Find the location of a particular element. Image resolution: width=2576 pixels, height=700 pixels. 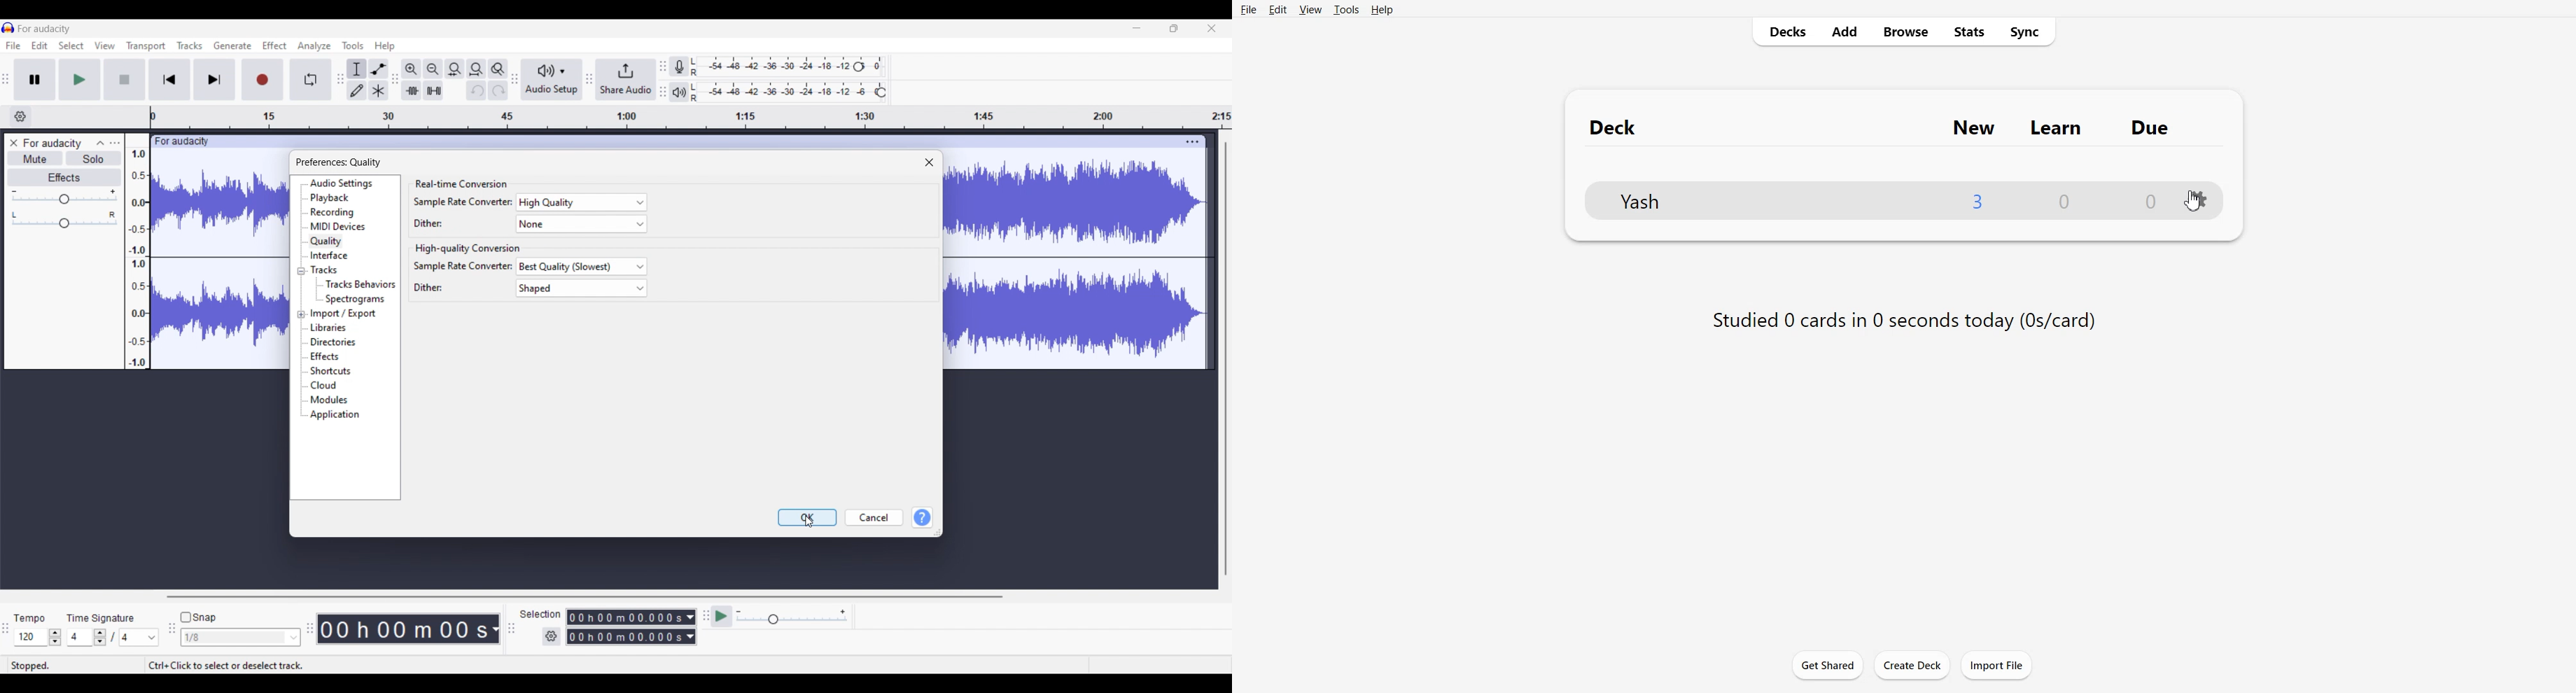

File is located at coordinates (1249, 9).